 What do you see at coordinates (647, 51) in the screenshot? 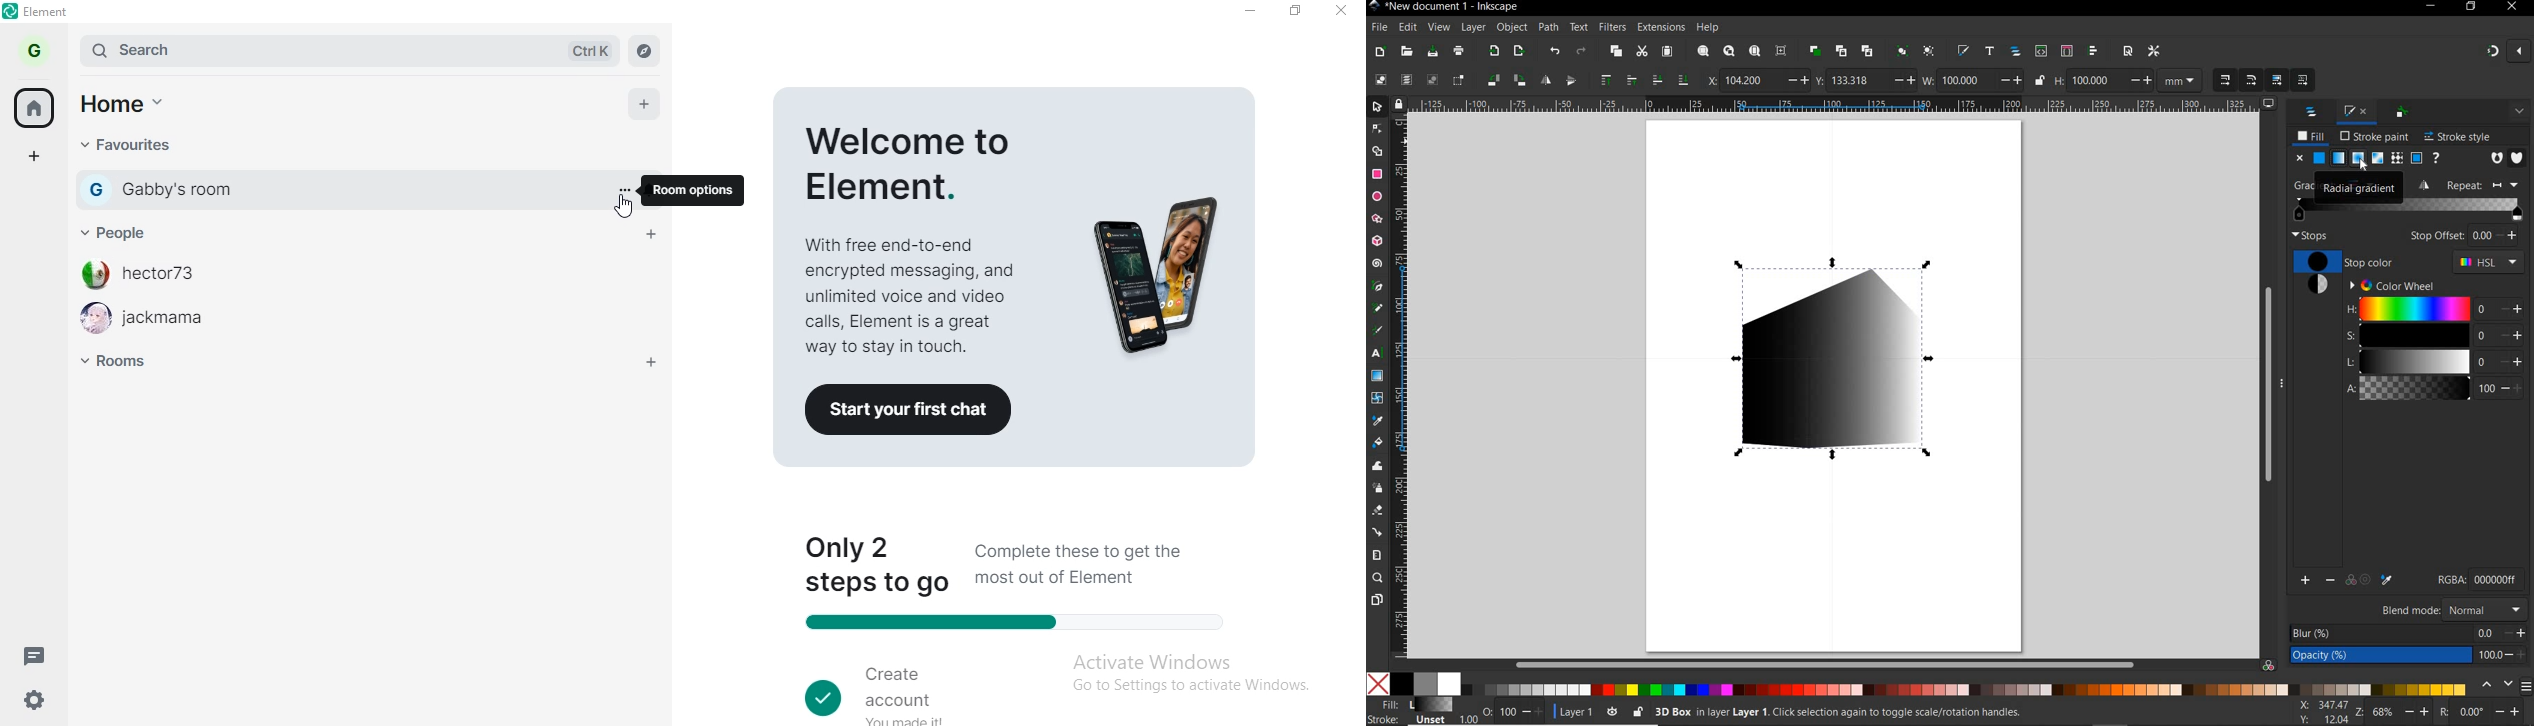
I see `navigate` at bounding box center [647, 51].